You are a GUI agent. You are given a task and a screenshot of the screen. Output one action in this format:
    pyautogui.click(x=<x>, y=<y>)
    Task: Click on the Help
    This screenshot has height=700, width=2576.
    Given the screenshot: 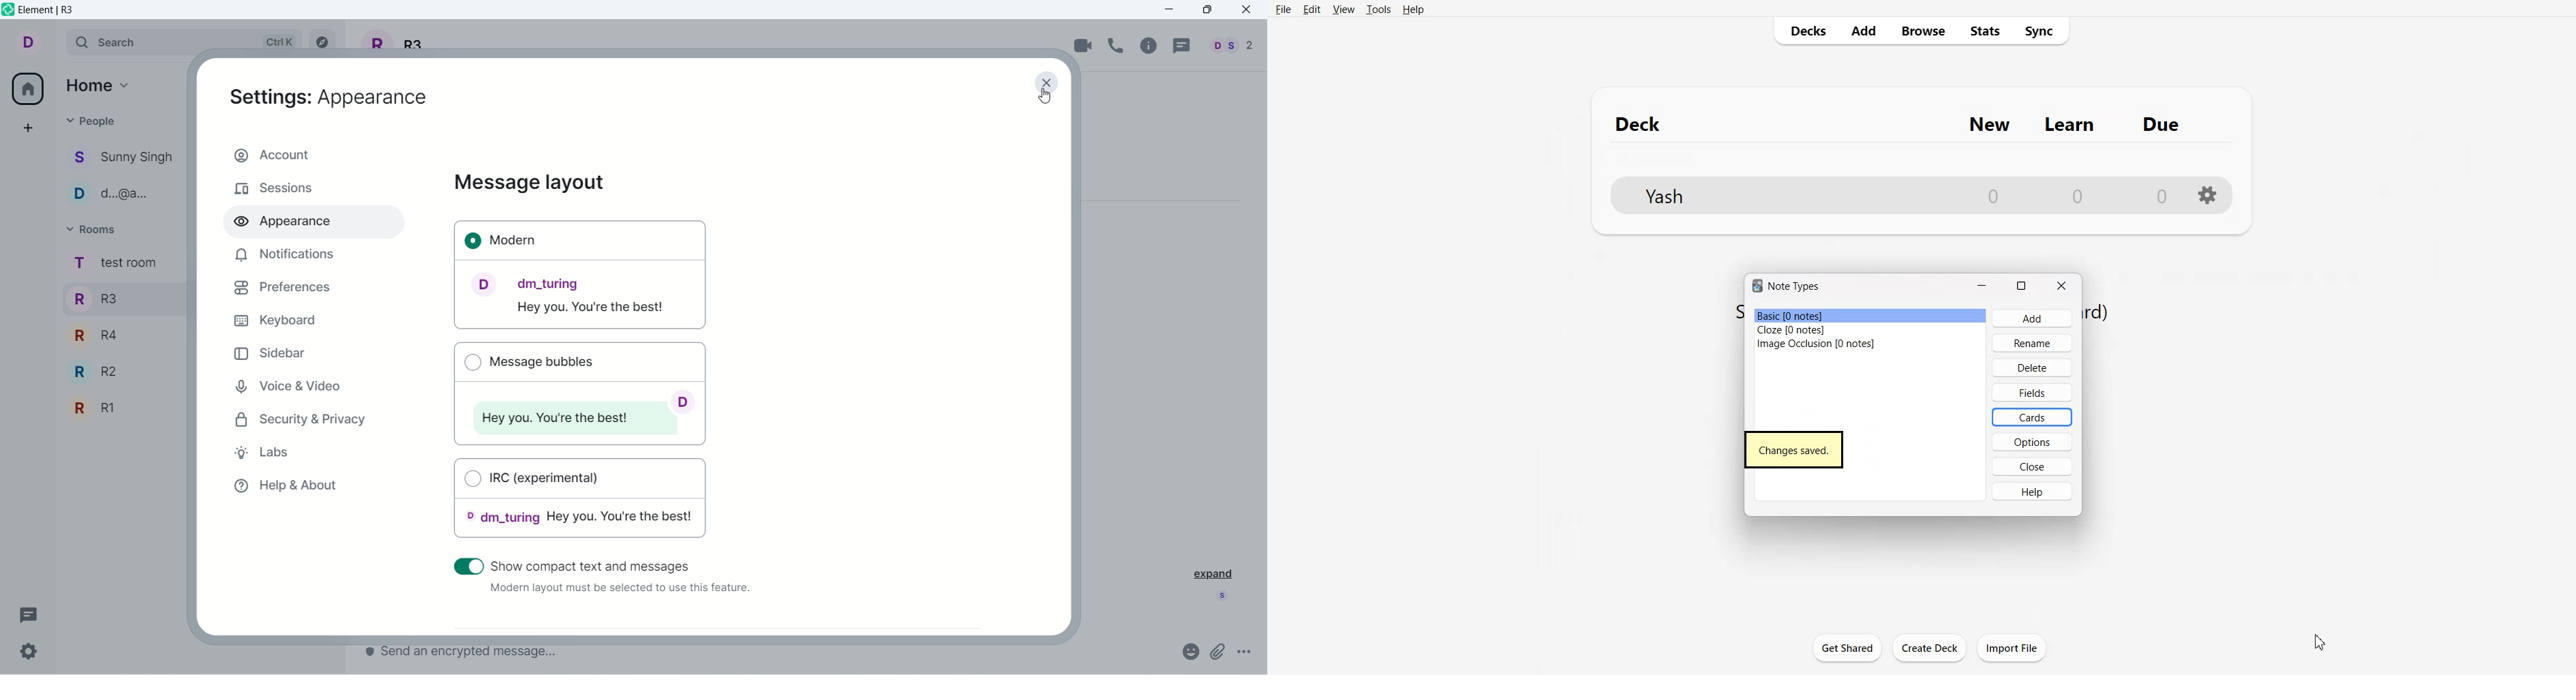 What is the action you would take?
    pyautogui.click(x=2033, y=490)
    